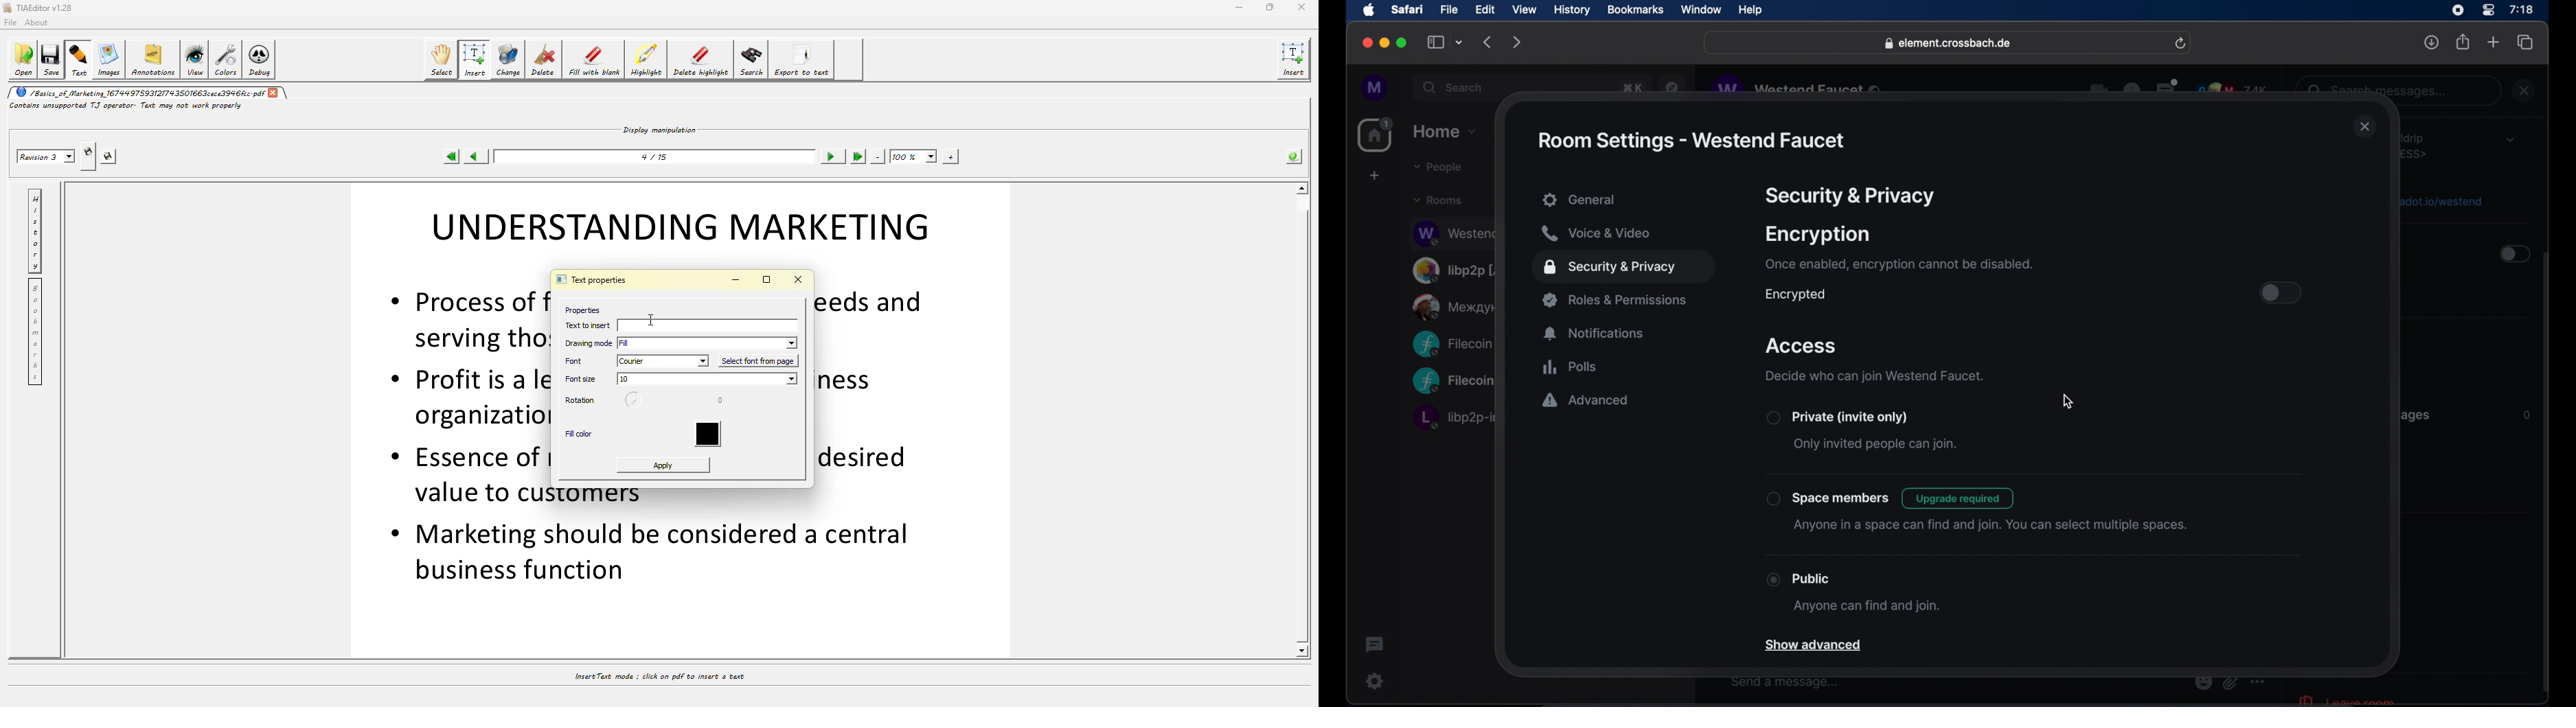  I want to click on roles and permissions, so click(1617, 300).